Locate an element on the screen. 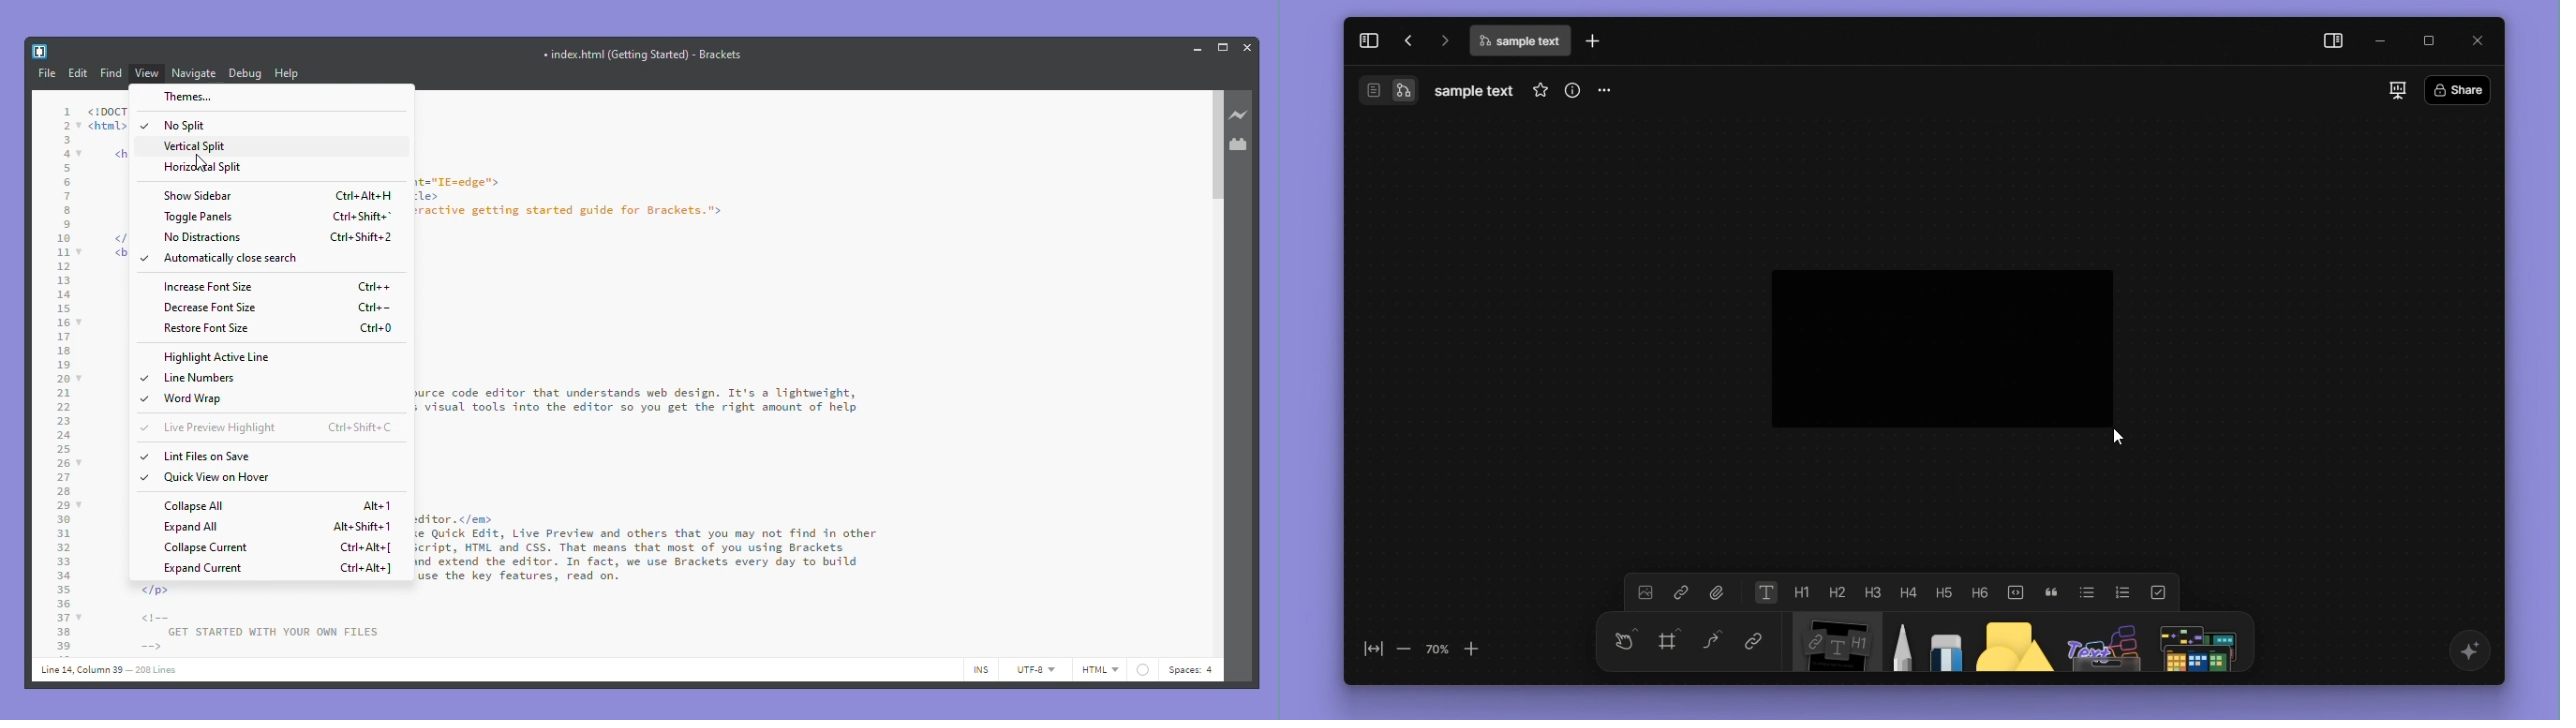 The width and height of the screenshot is (2576, 728). Maximize is located at coordinates (1225, 46).